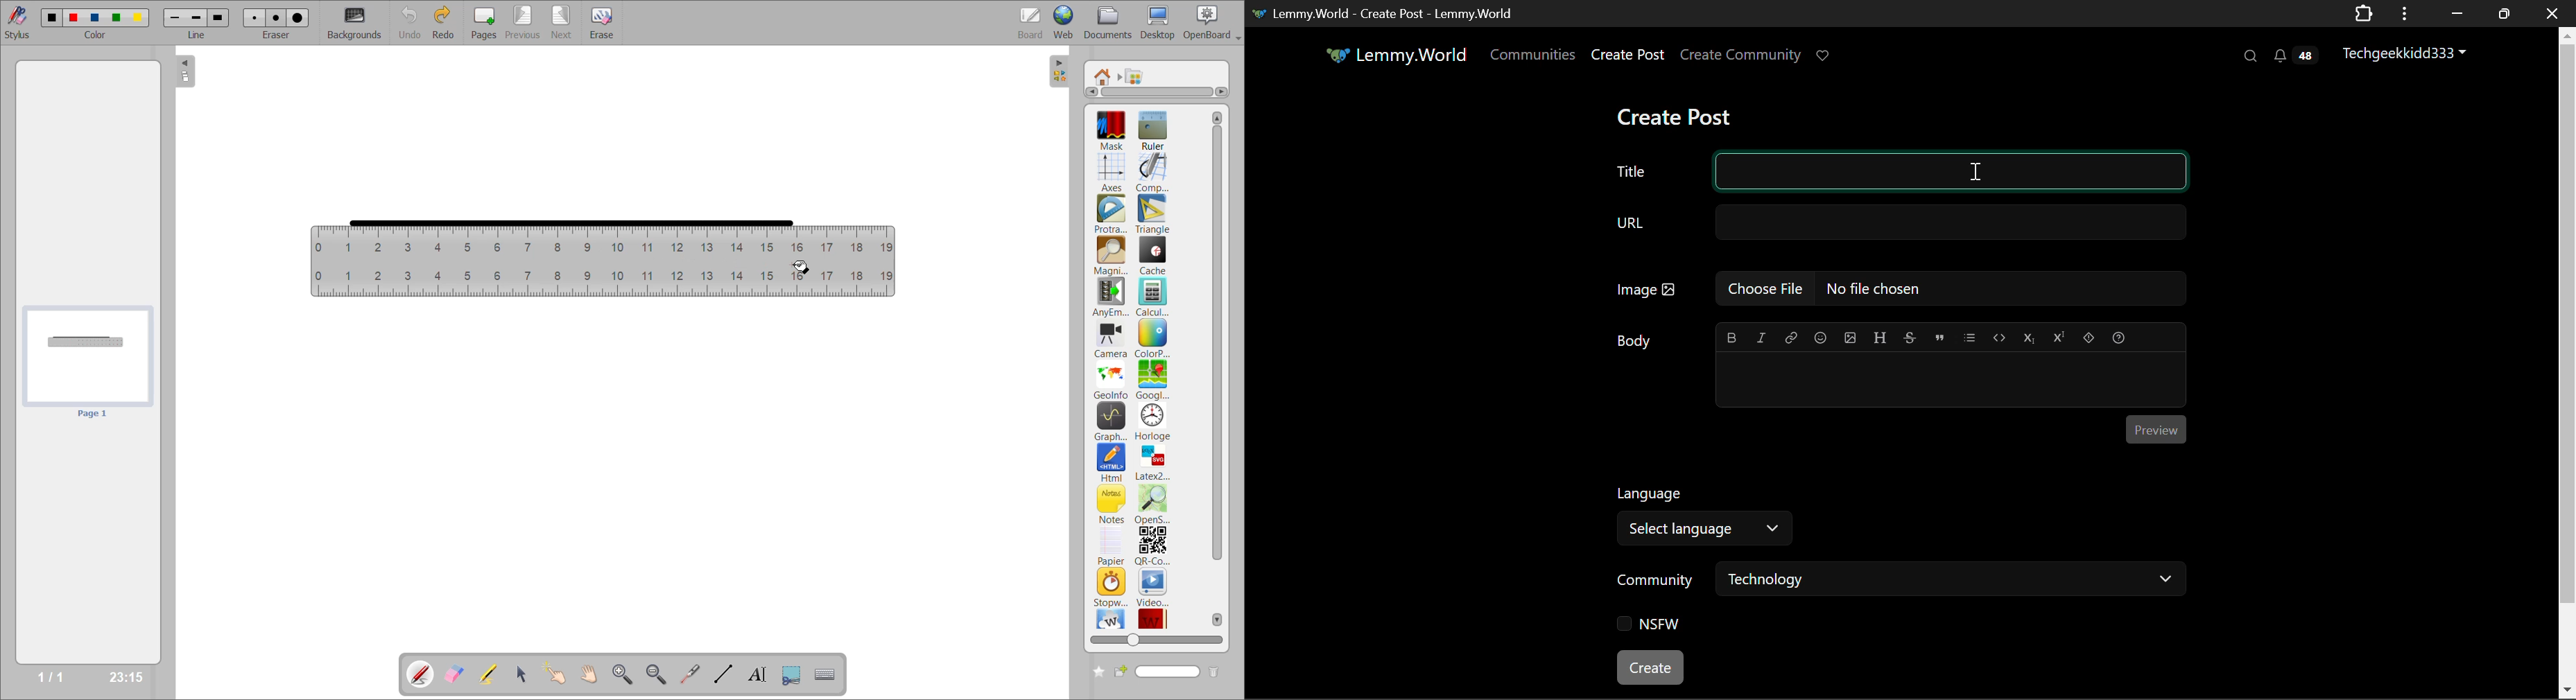 This screenshot has height=700, width=2576. What do you see at coordinates (2410, 52) in the screenshot?
I see `Techgeekkidd333` at bounding box center [2410, 52].